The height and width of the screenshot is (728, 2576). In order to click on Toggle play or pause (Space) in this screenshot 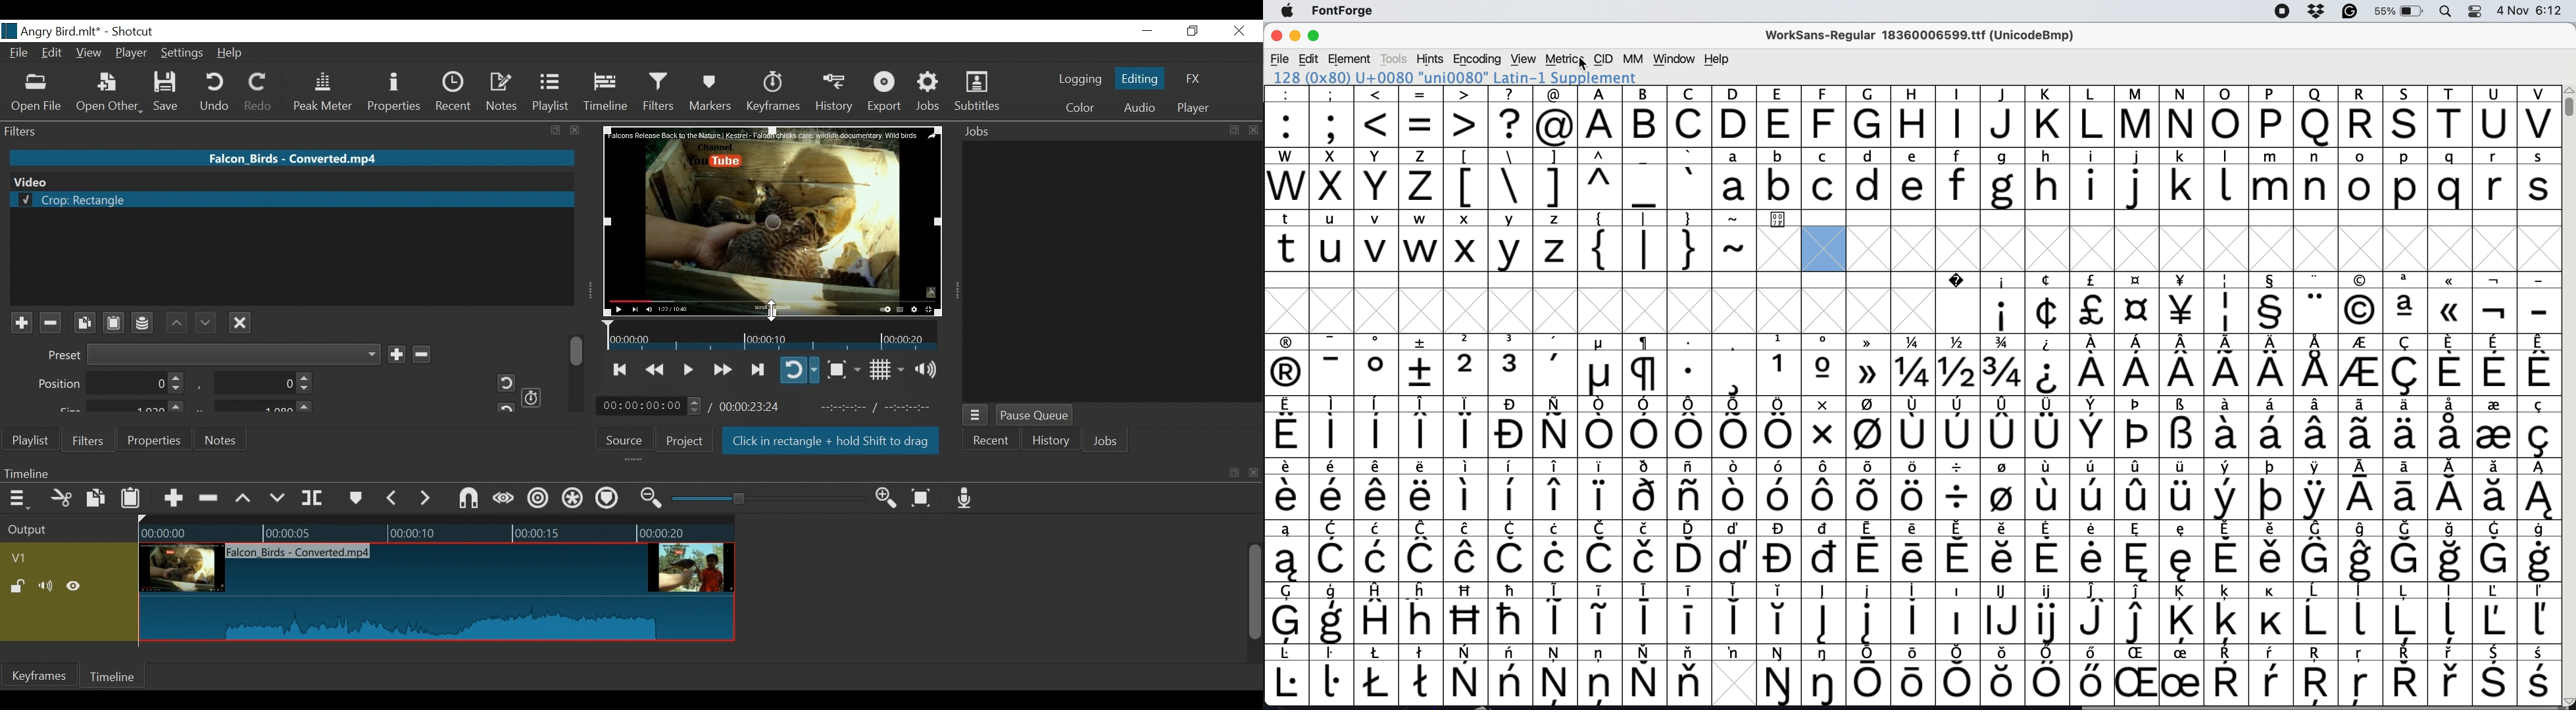, I will do `click(686, 371)`.